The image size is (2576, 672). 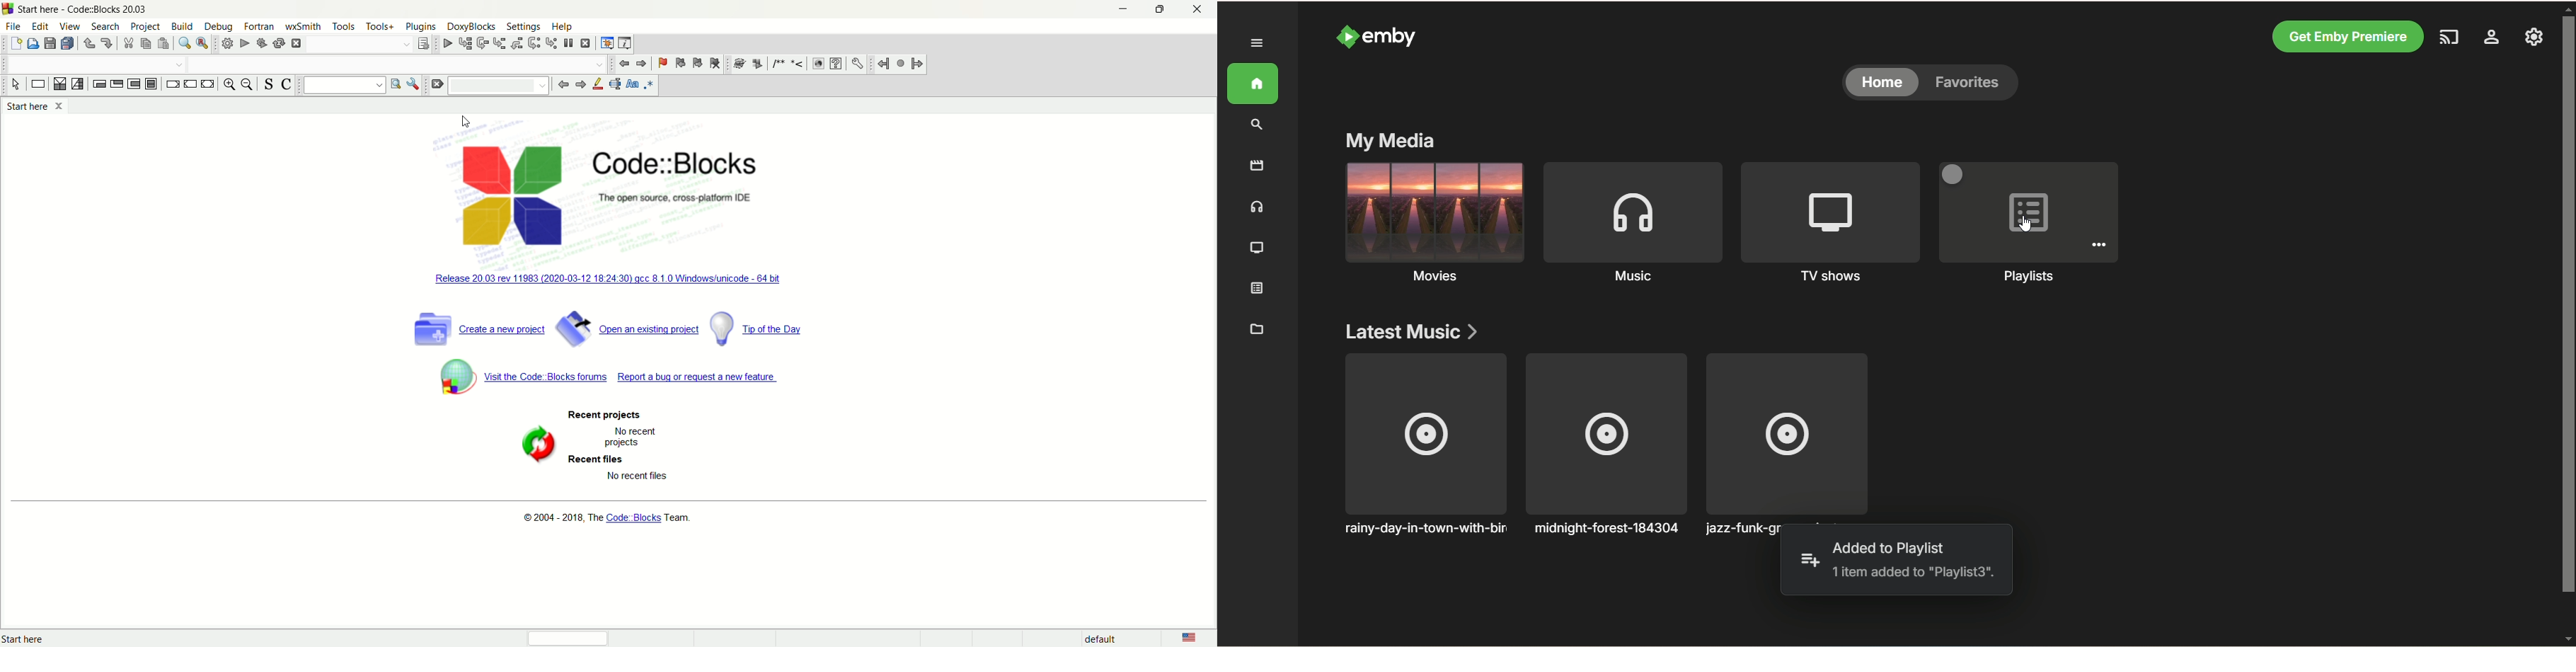 I want to click on visit the code, so click(x=547, y=379).